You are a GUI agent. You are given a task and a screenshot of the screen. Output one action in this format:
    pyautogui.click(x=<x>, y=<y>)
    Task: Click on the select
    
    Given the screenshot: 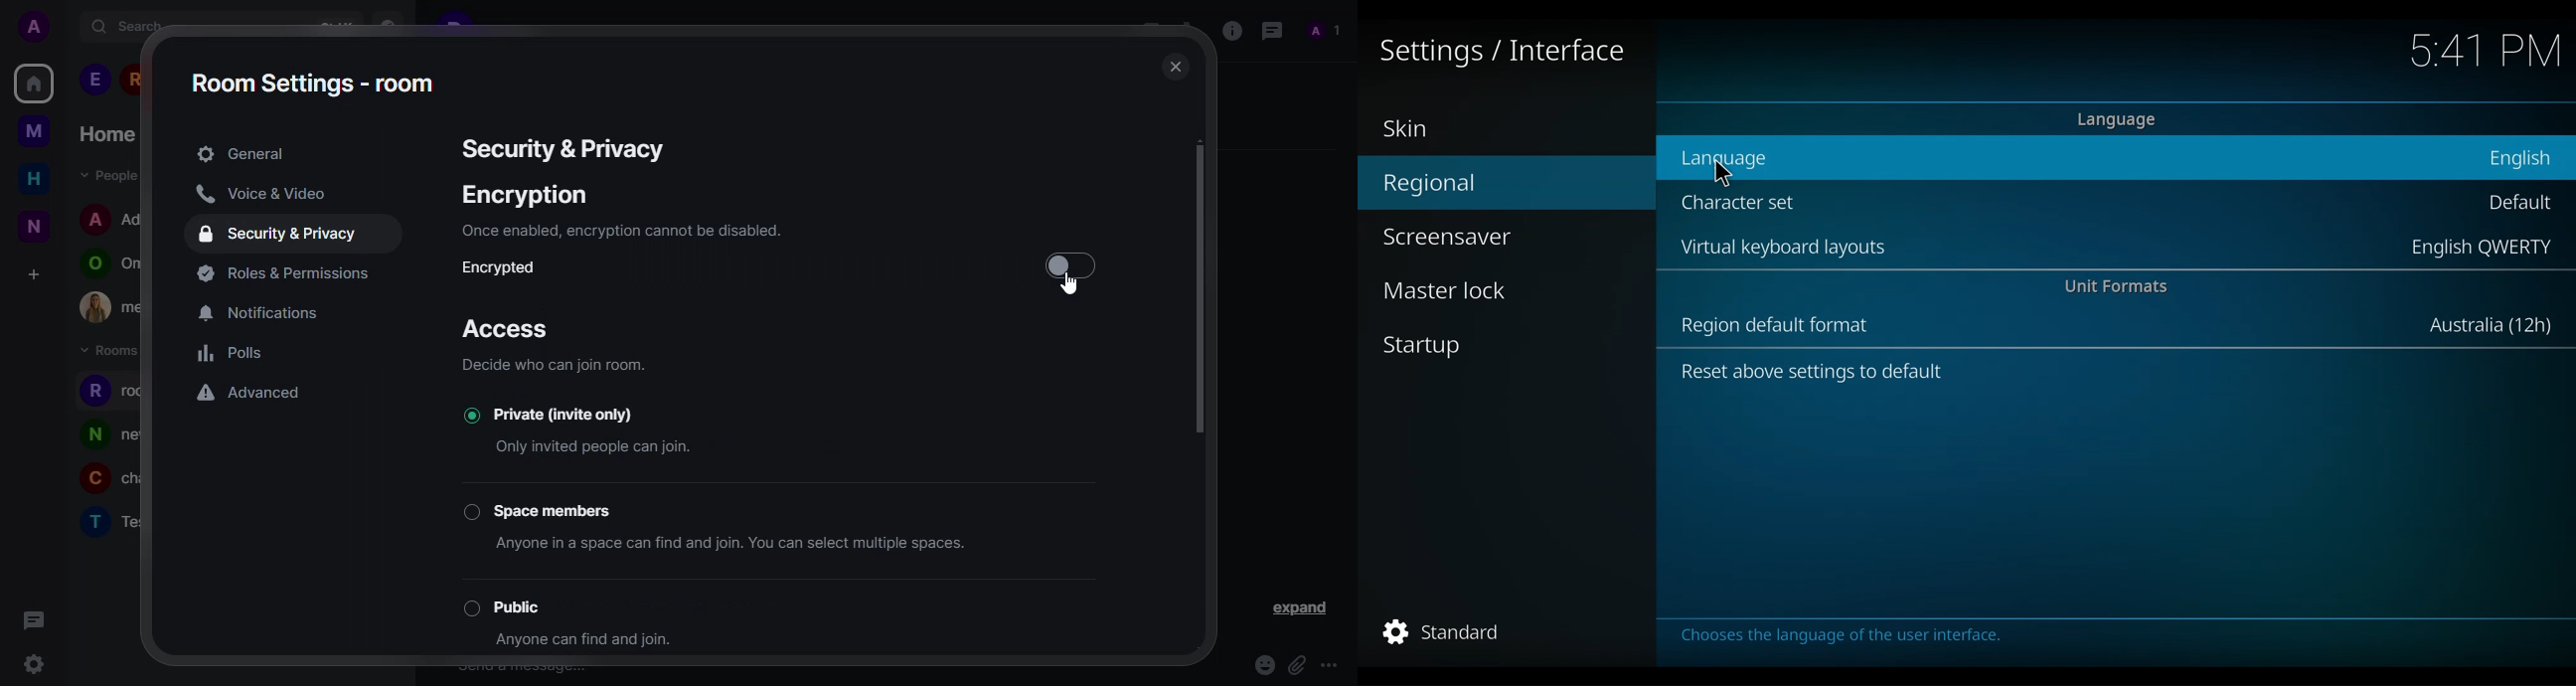 What is the action you would take?
    pyautogui.click(x=468, y=608)
    